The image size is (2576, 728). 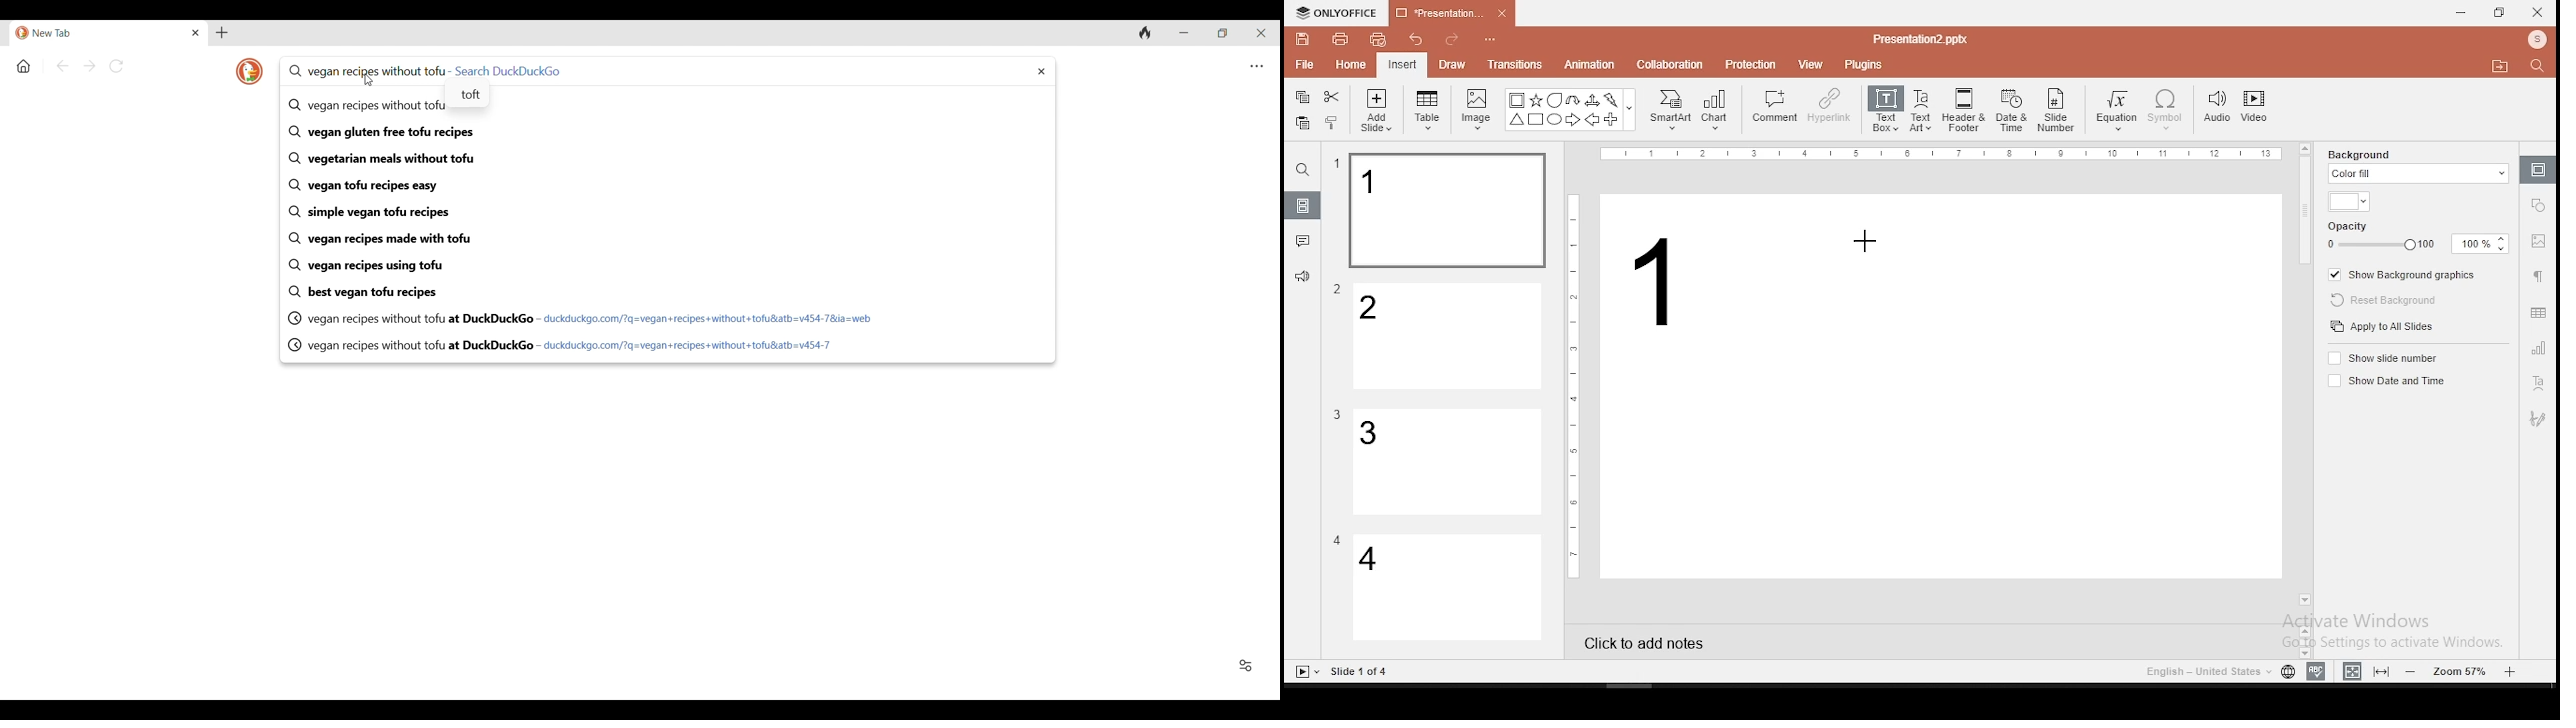 I want to click on symbol, so click(x=2165, y=111).